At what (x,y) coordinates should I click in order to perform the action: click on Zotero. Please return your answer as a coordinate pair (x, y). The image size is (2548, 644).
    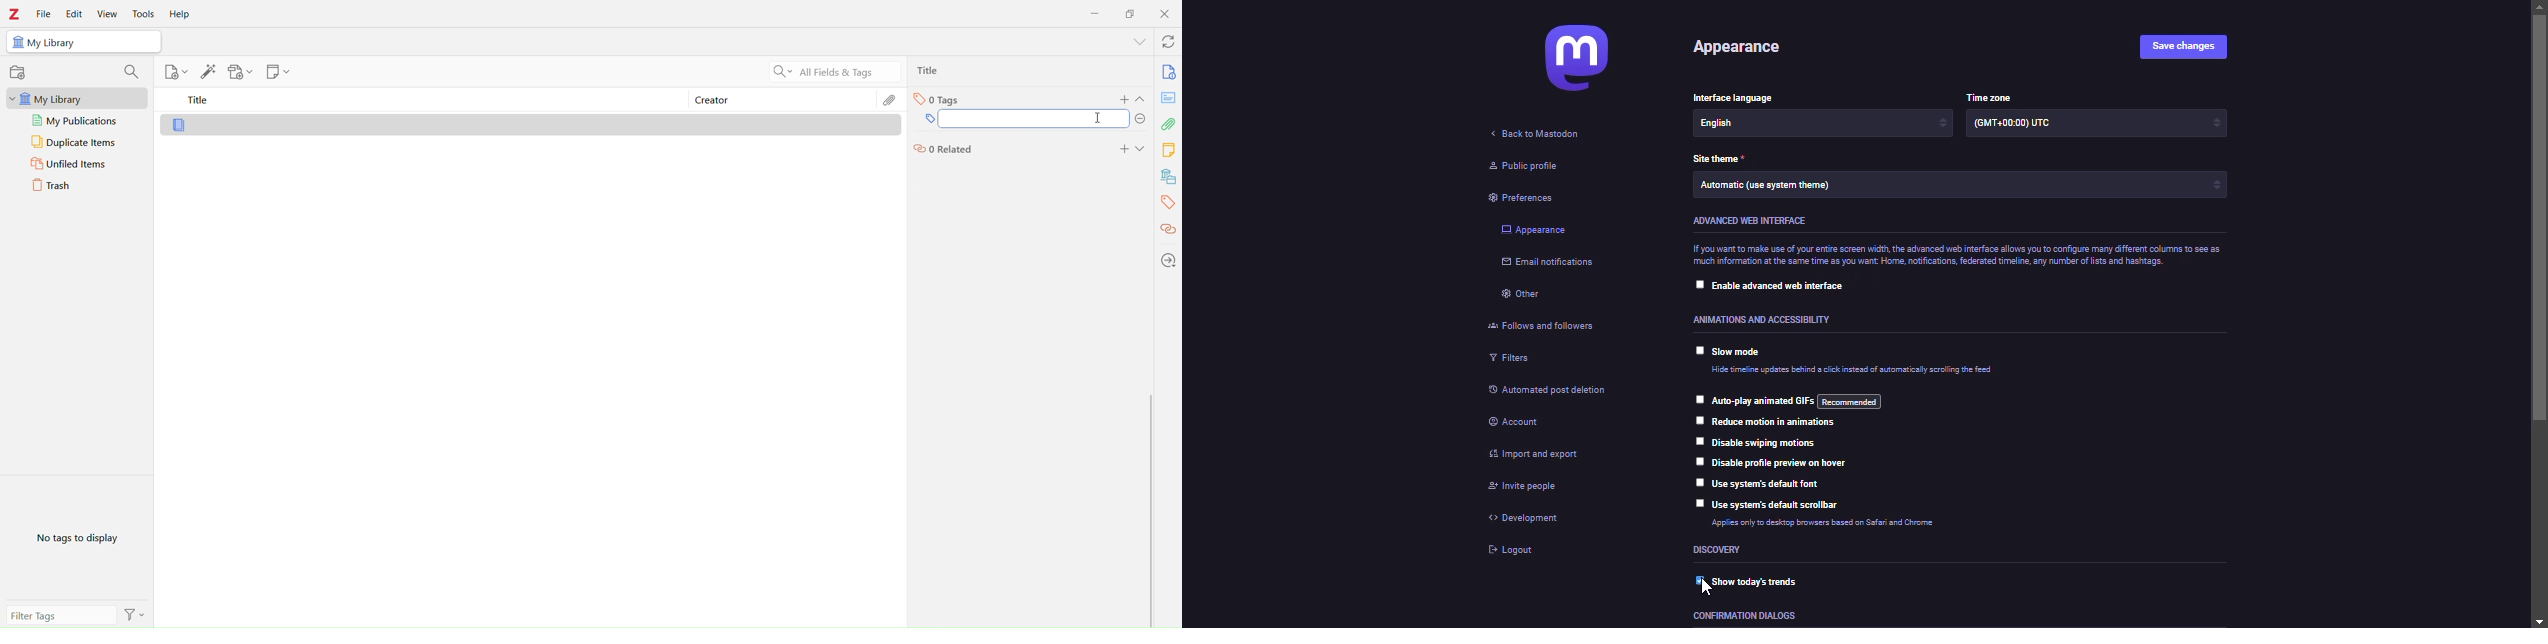
    Looking at the image, I should click on (15, 14).